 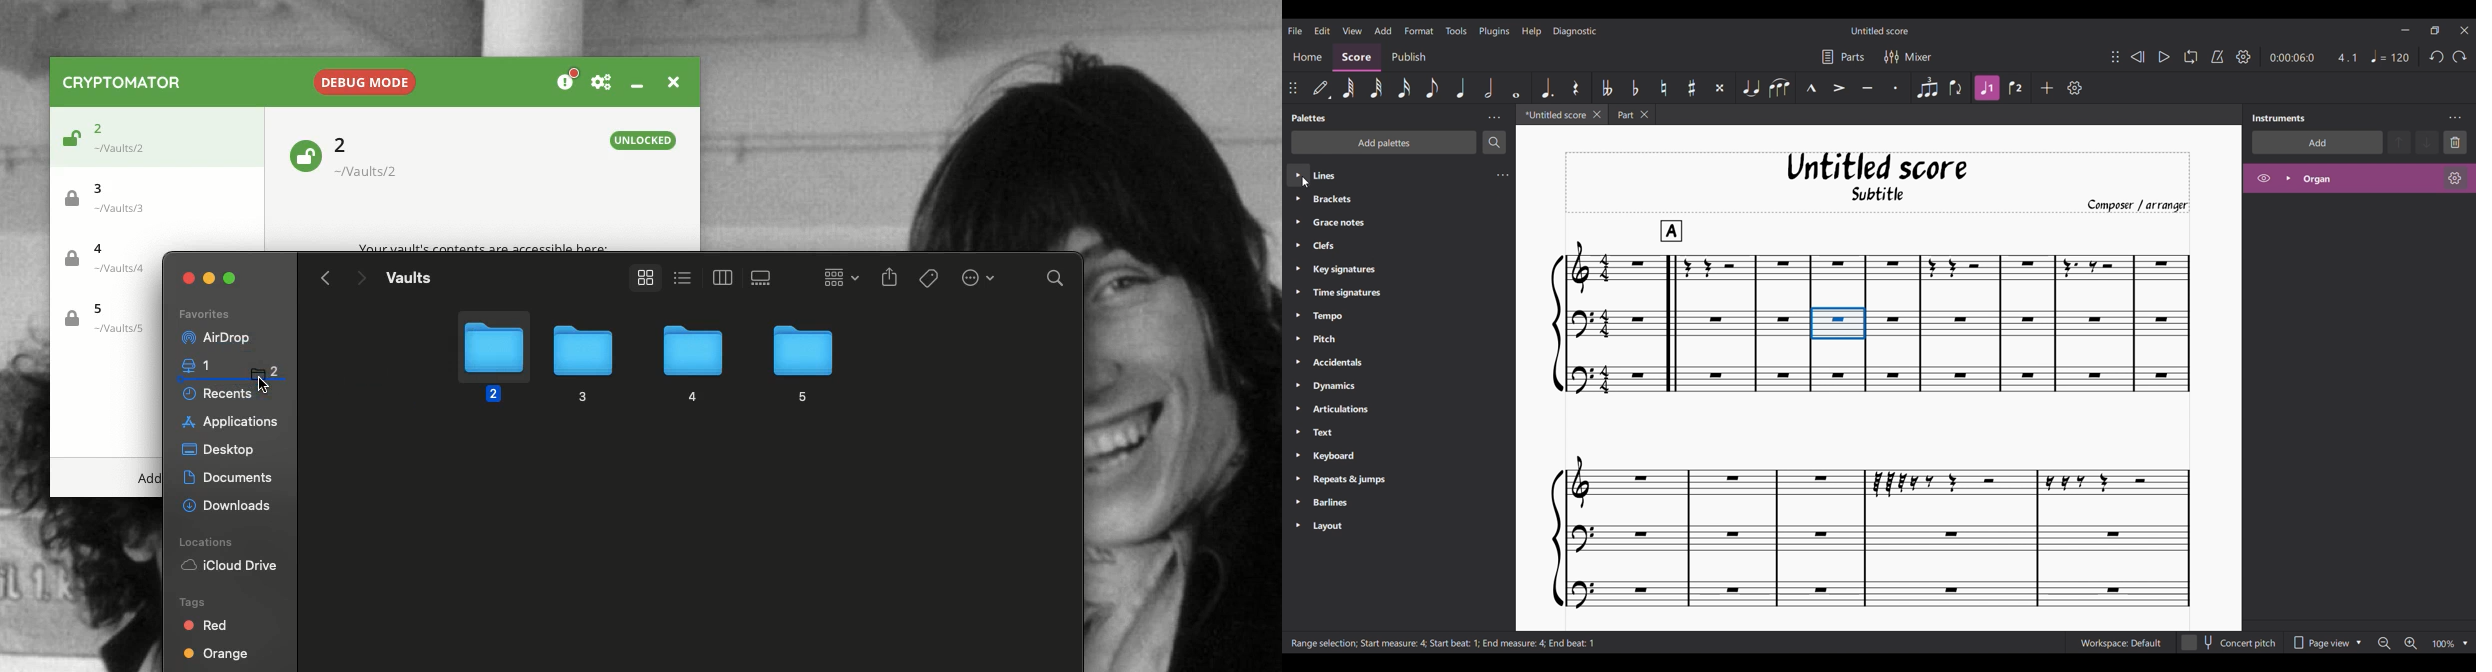 What do you see at coordinates (2444, 644) in the screenshot?
I see `Current zoom factor` at bounding box center [2444, 644].